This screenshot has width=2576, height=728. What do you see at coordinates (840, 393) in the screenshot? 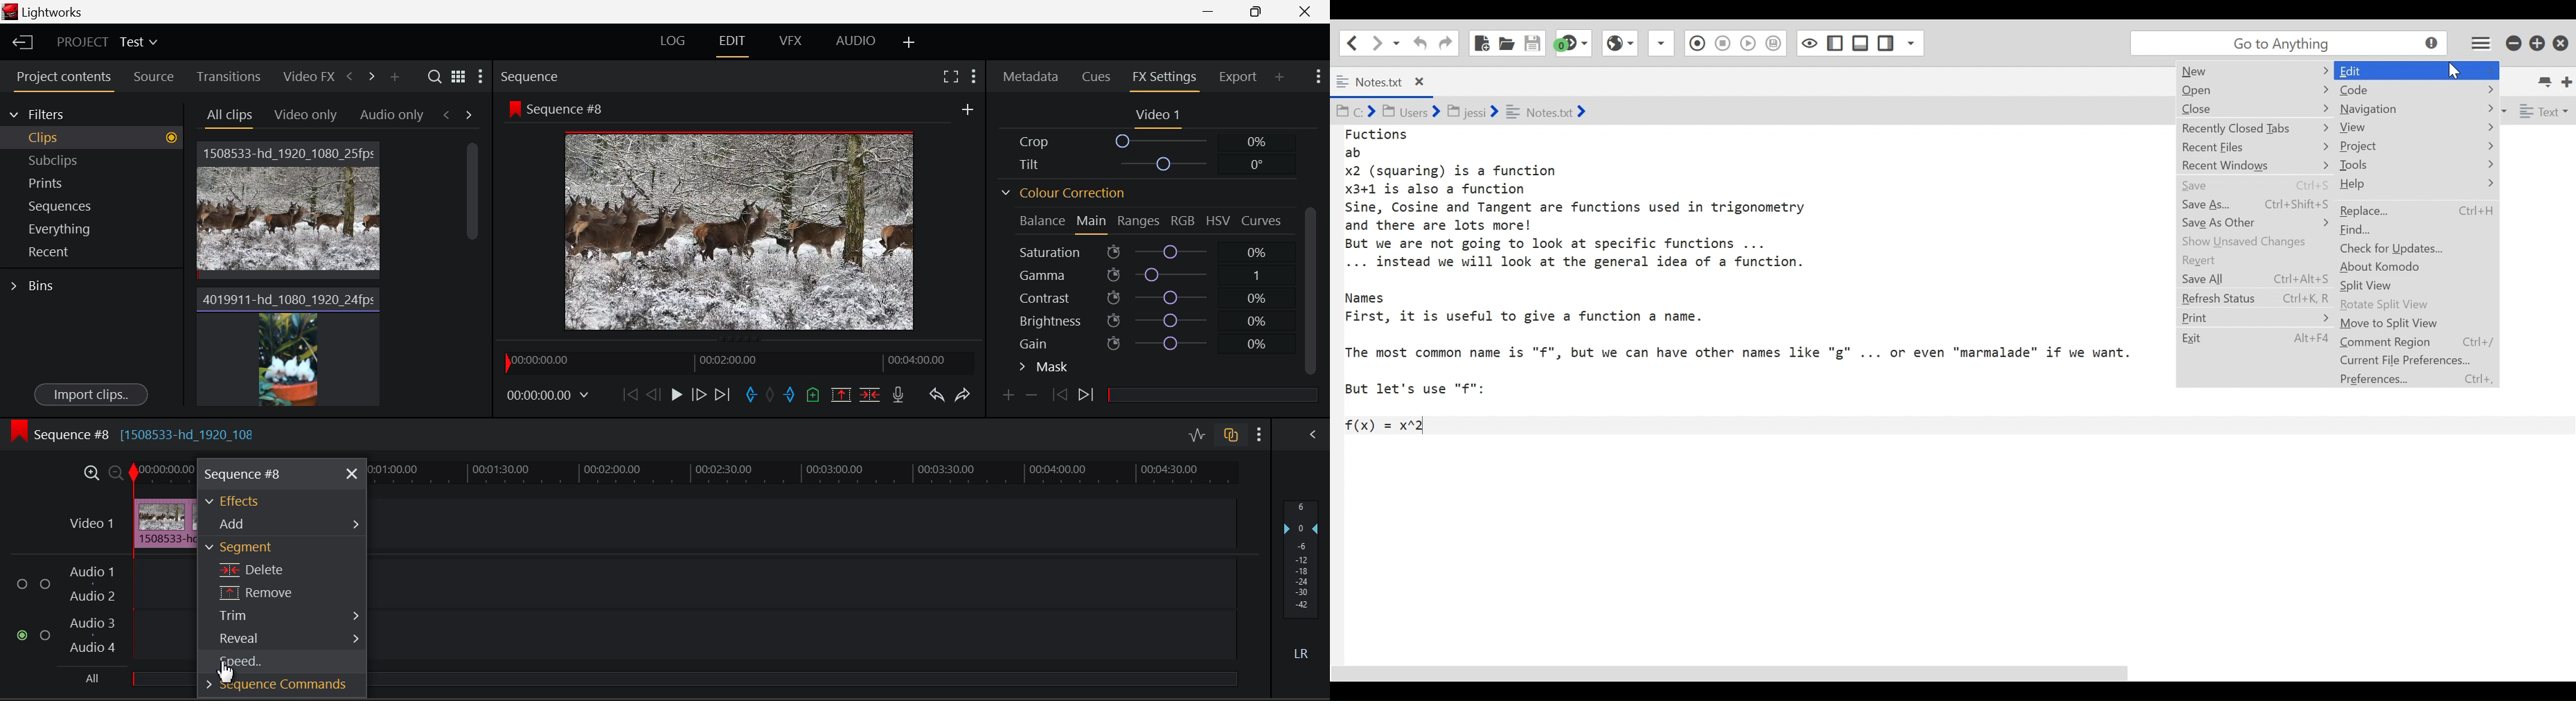
I see `Remove marked section` at bounding box center [840, 393].